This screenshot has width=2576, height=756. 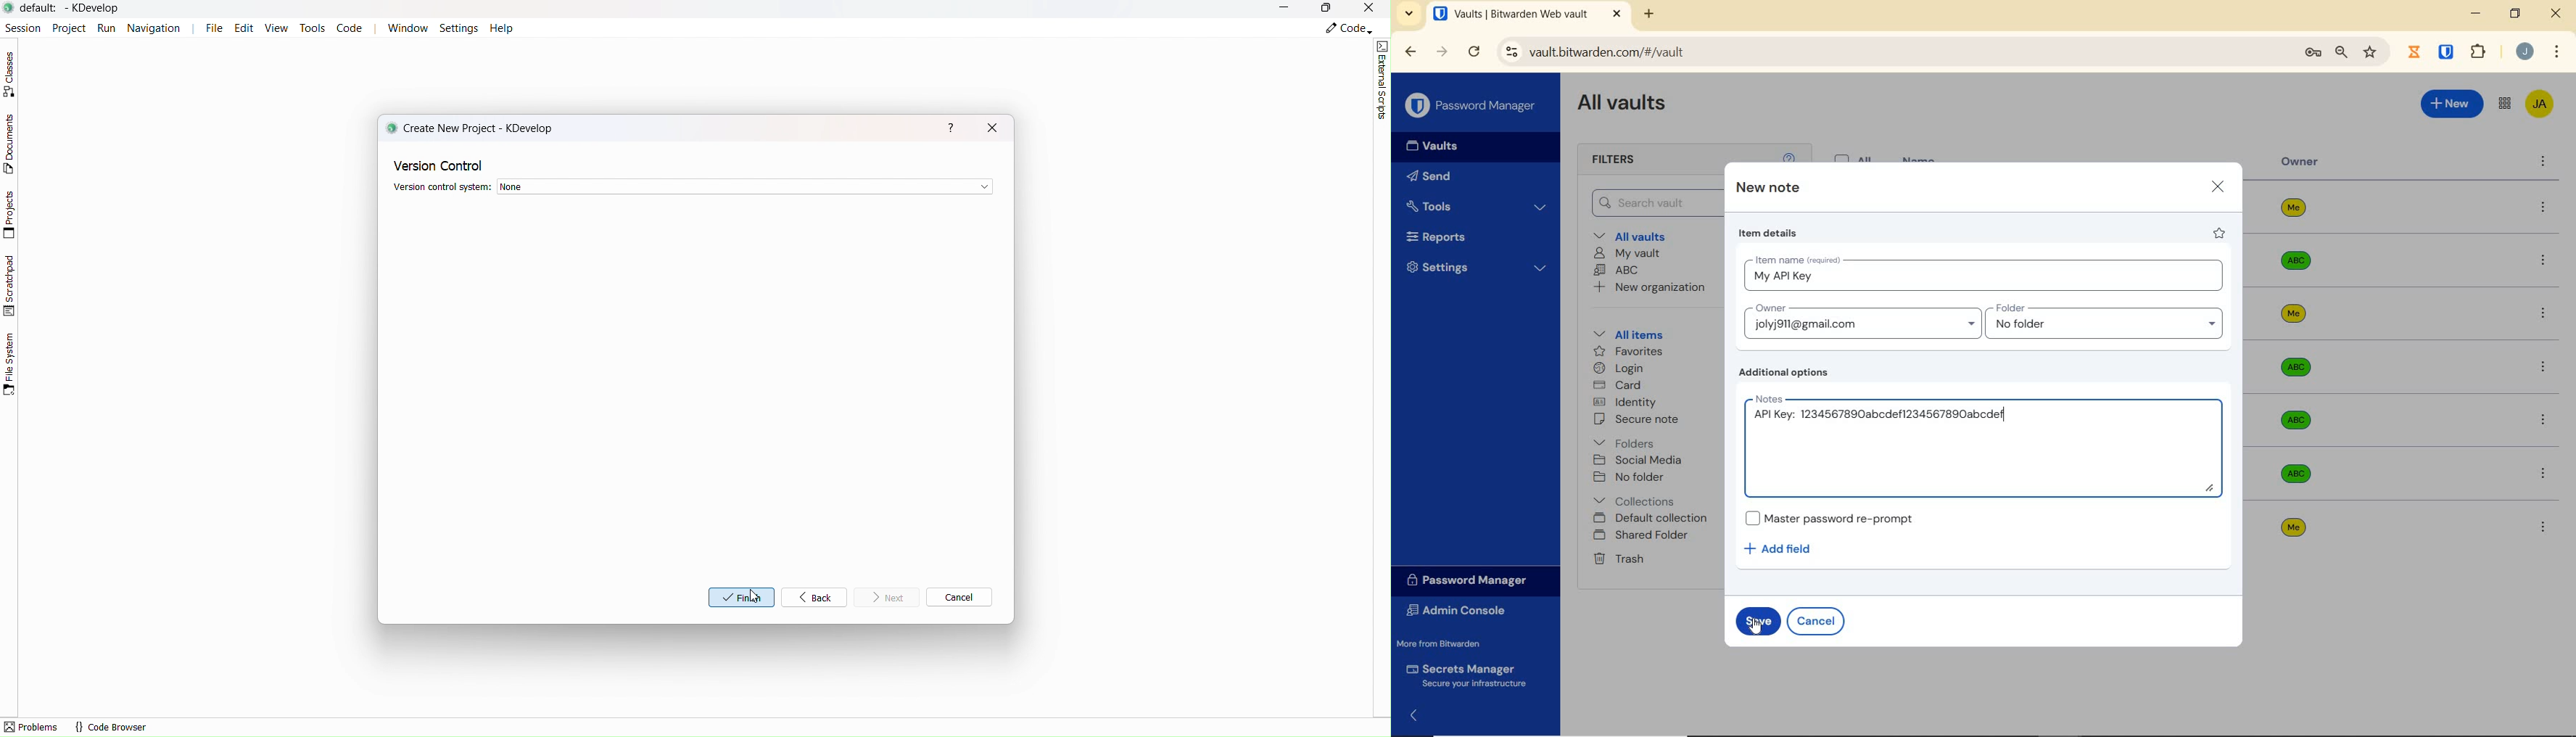 I want to click on API Key pasted, so click(x=1877, y=418).